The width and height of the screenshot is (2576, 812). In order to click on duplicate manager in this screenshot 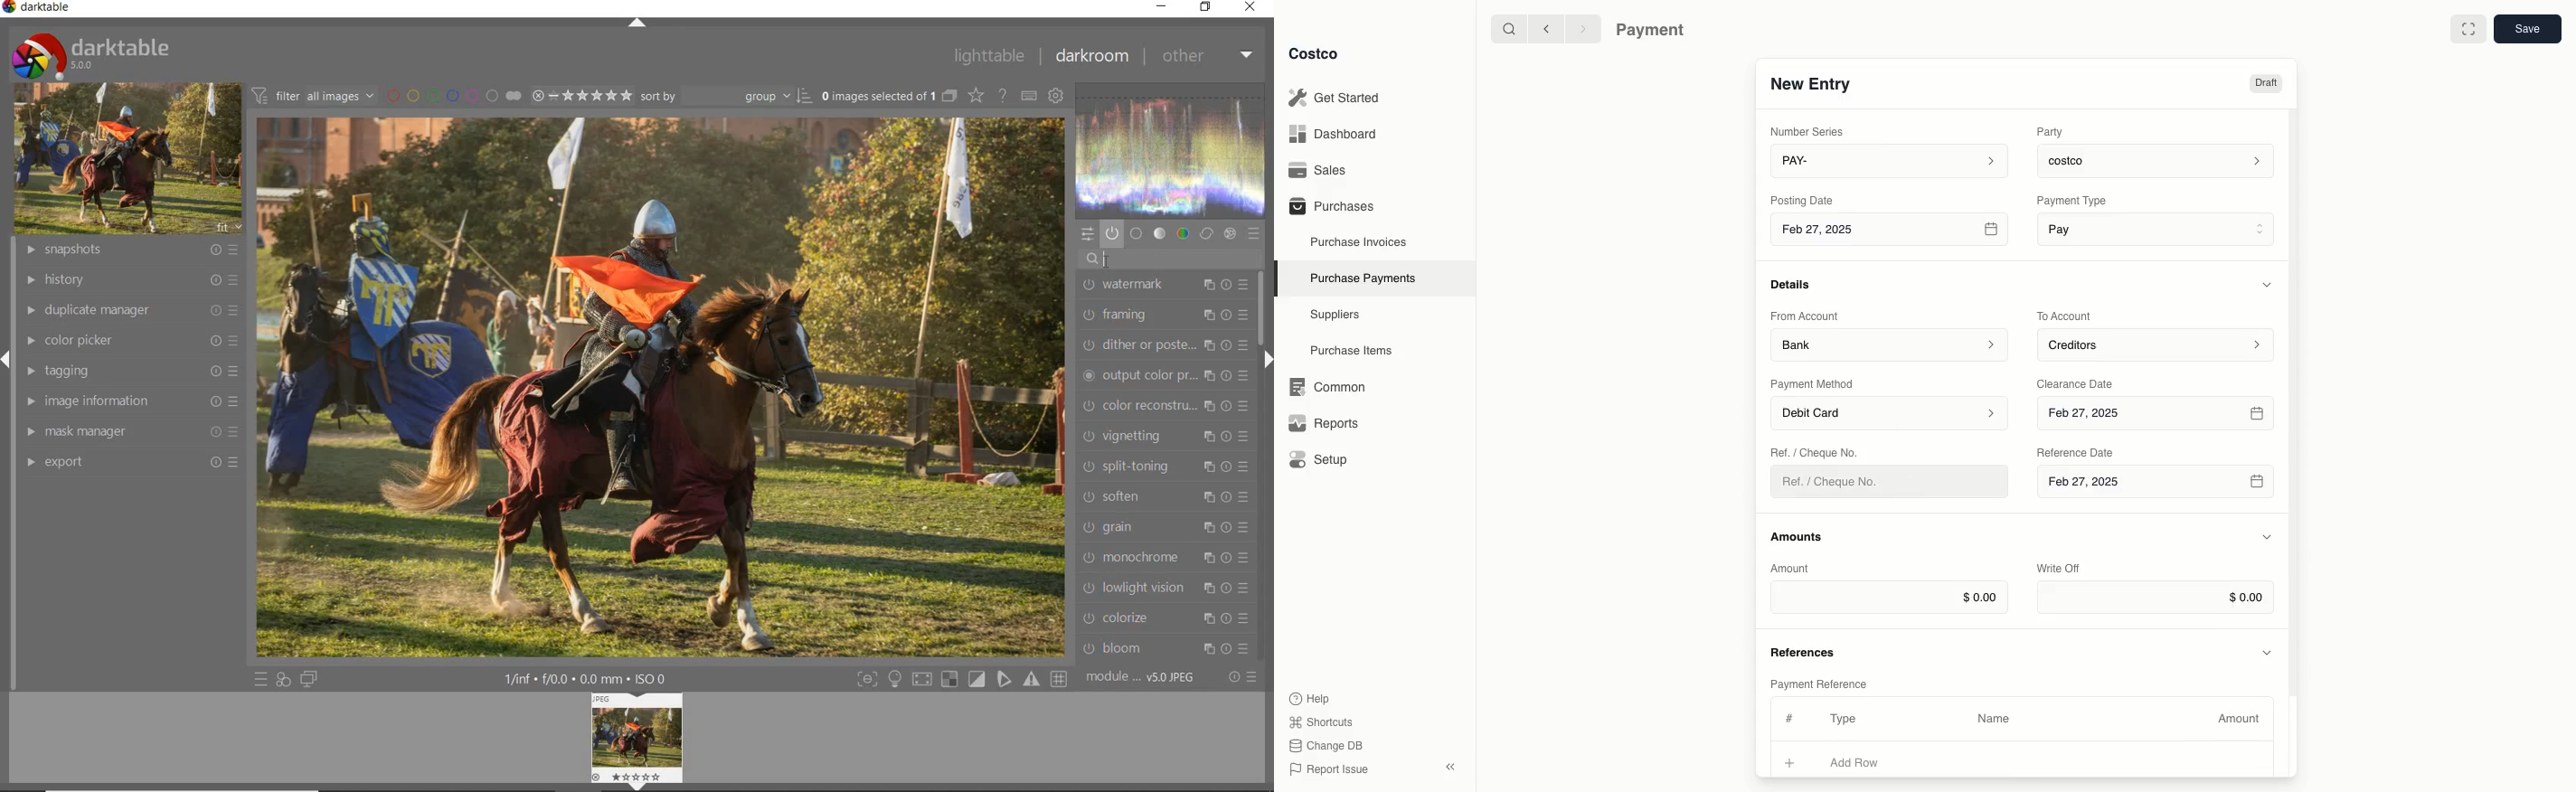, I will do `click(127, 311)`.